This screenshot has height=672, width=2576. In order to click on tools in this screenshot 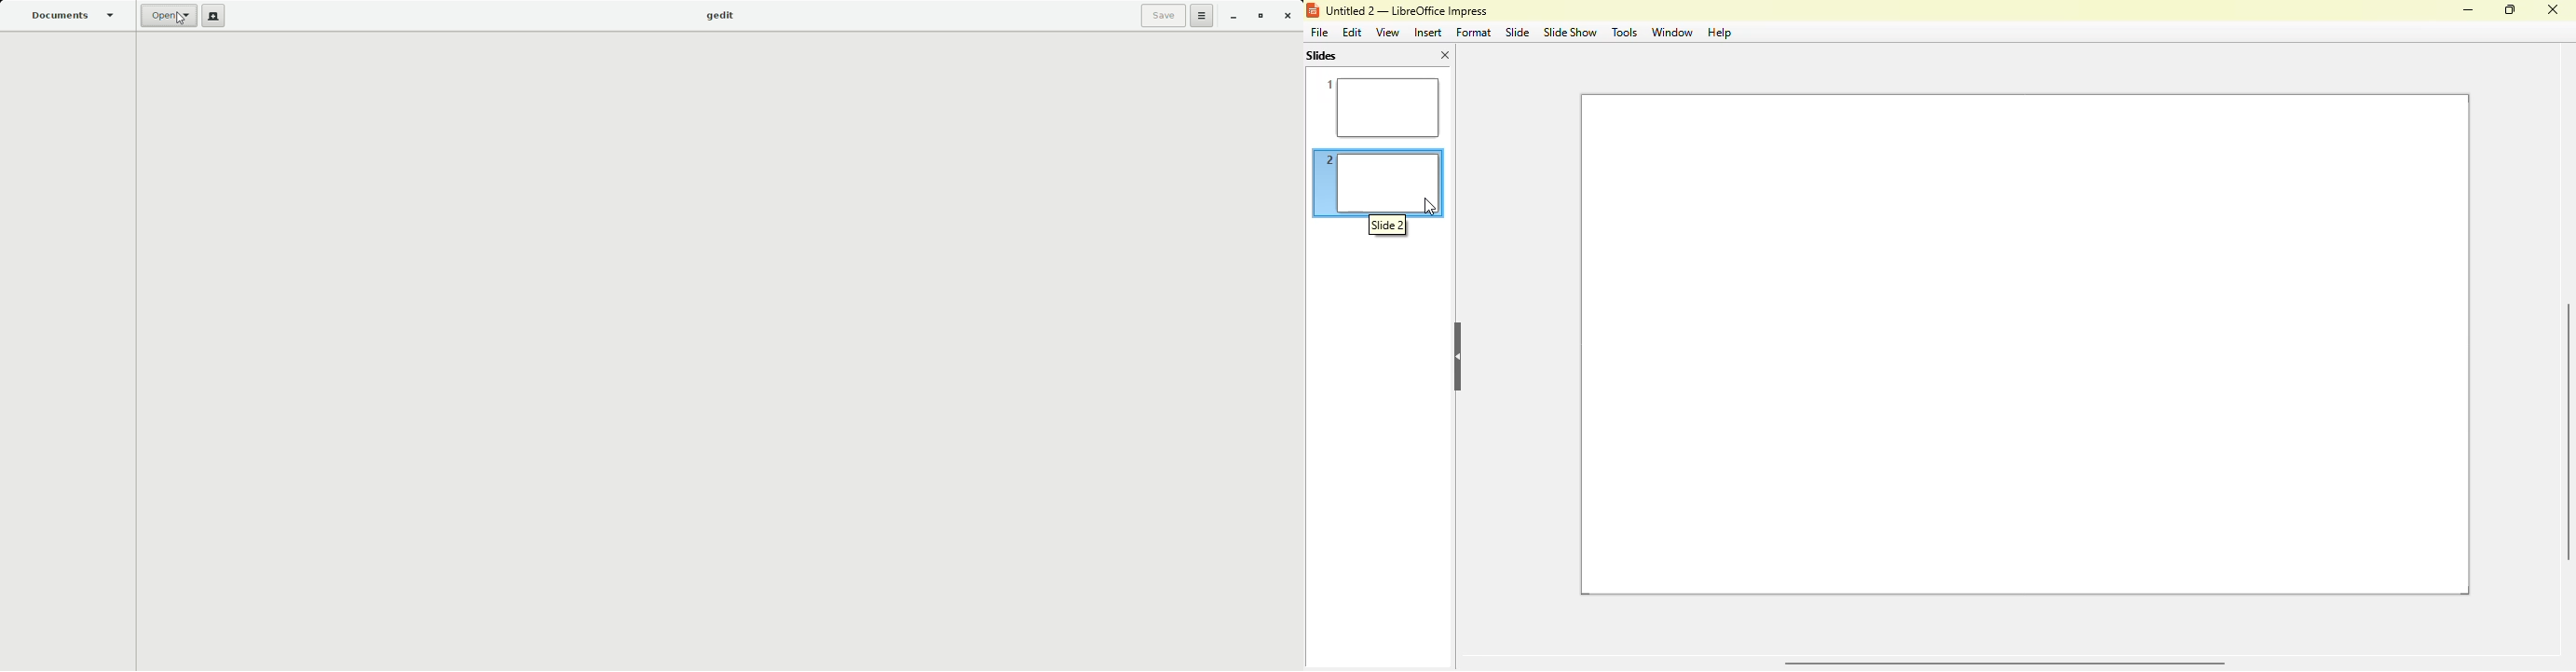, I will do `click(1623, 32)`.